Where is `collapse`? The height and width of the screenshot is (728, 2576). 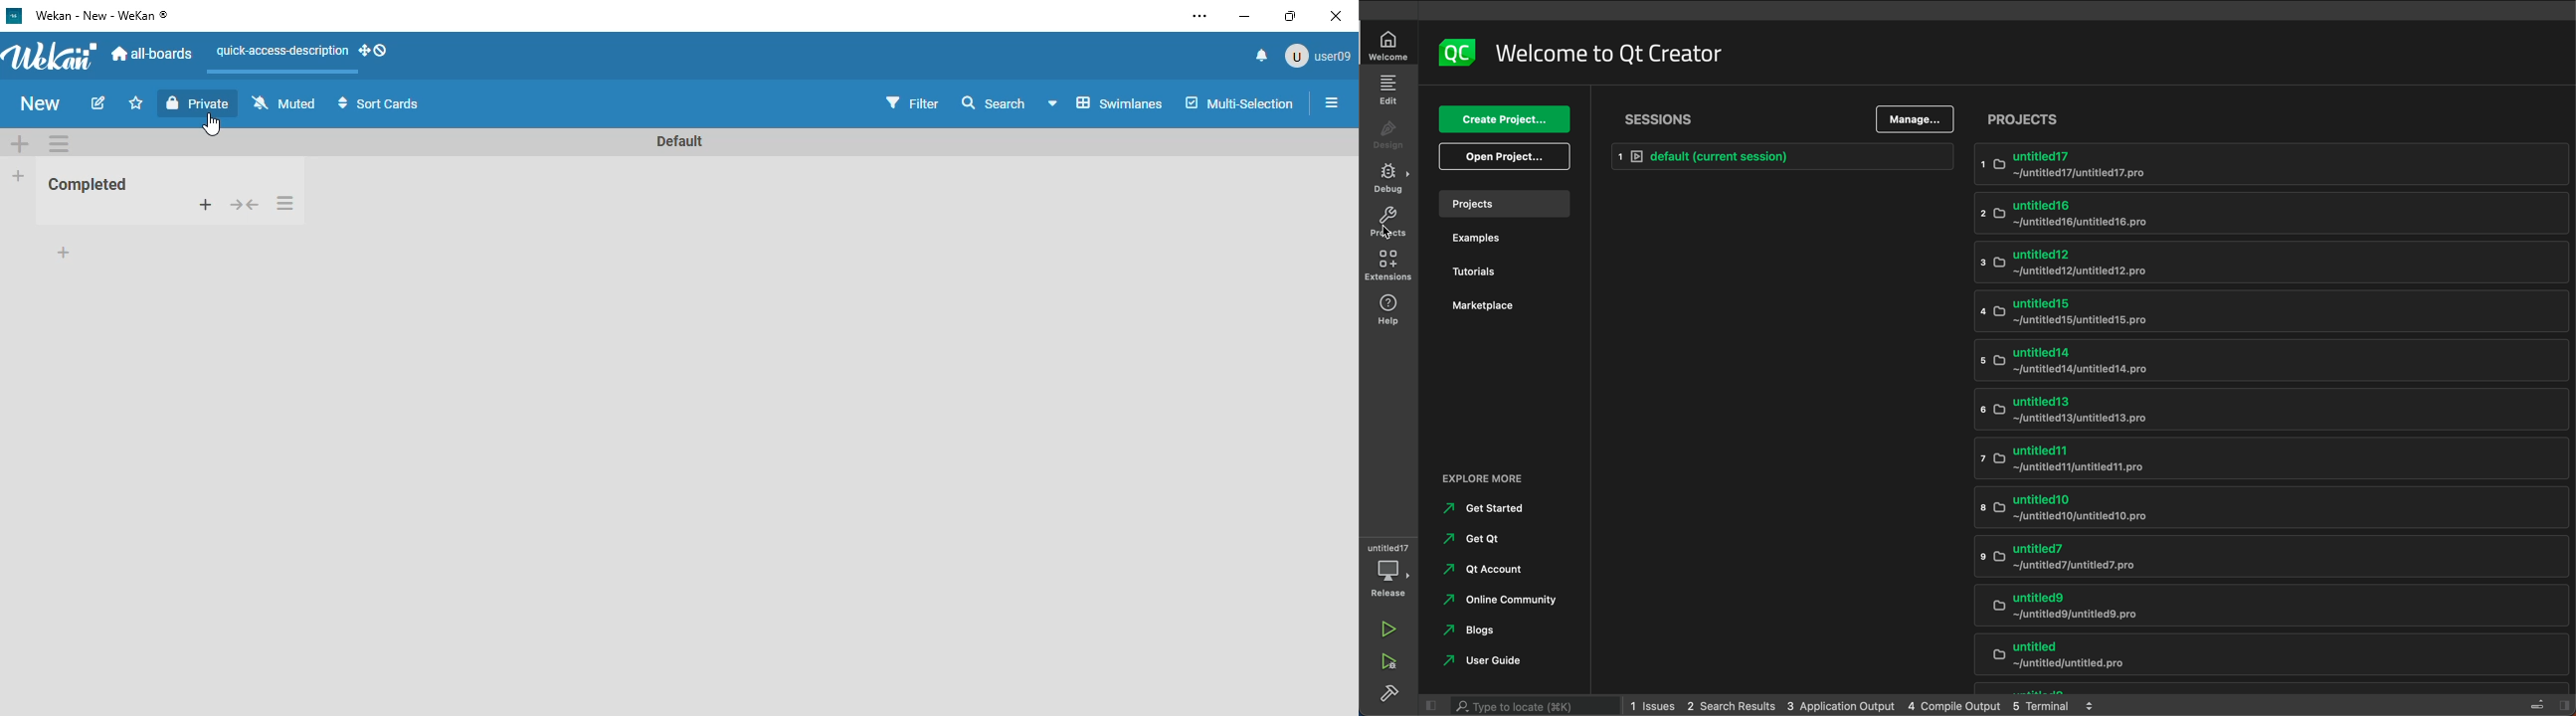
collapse is located at coordinates (246, 205).